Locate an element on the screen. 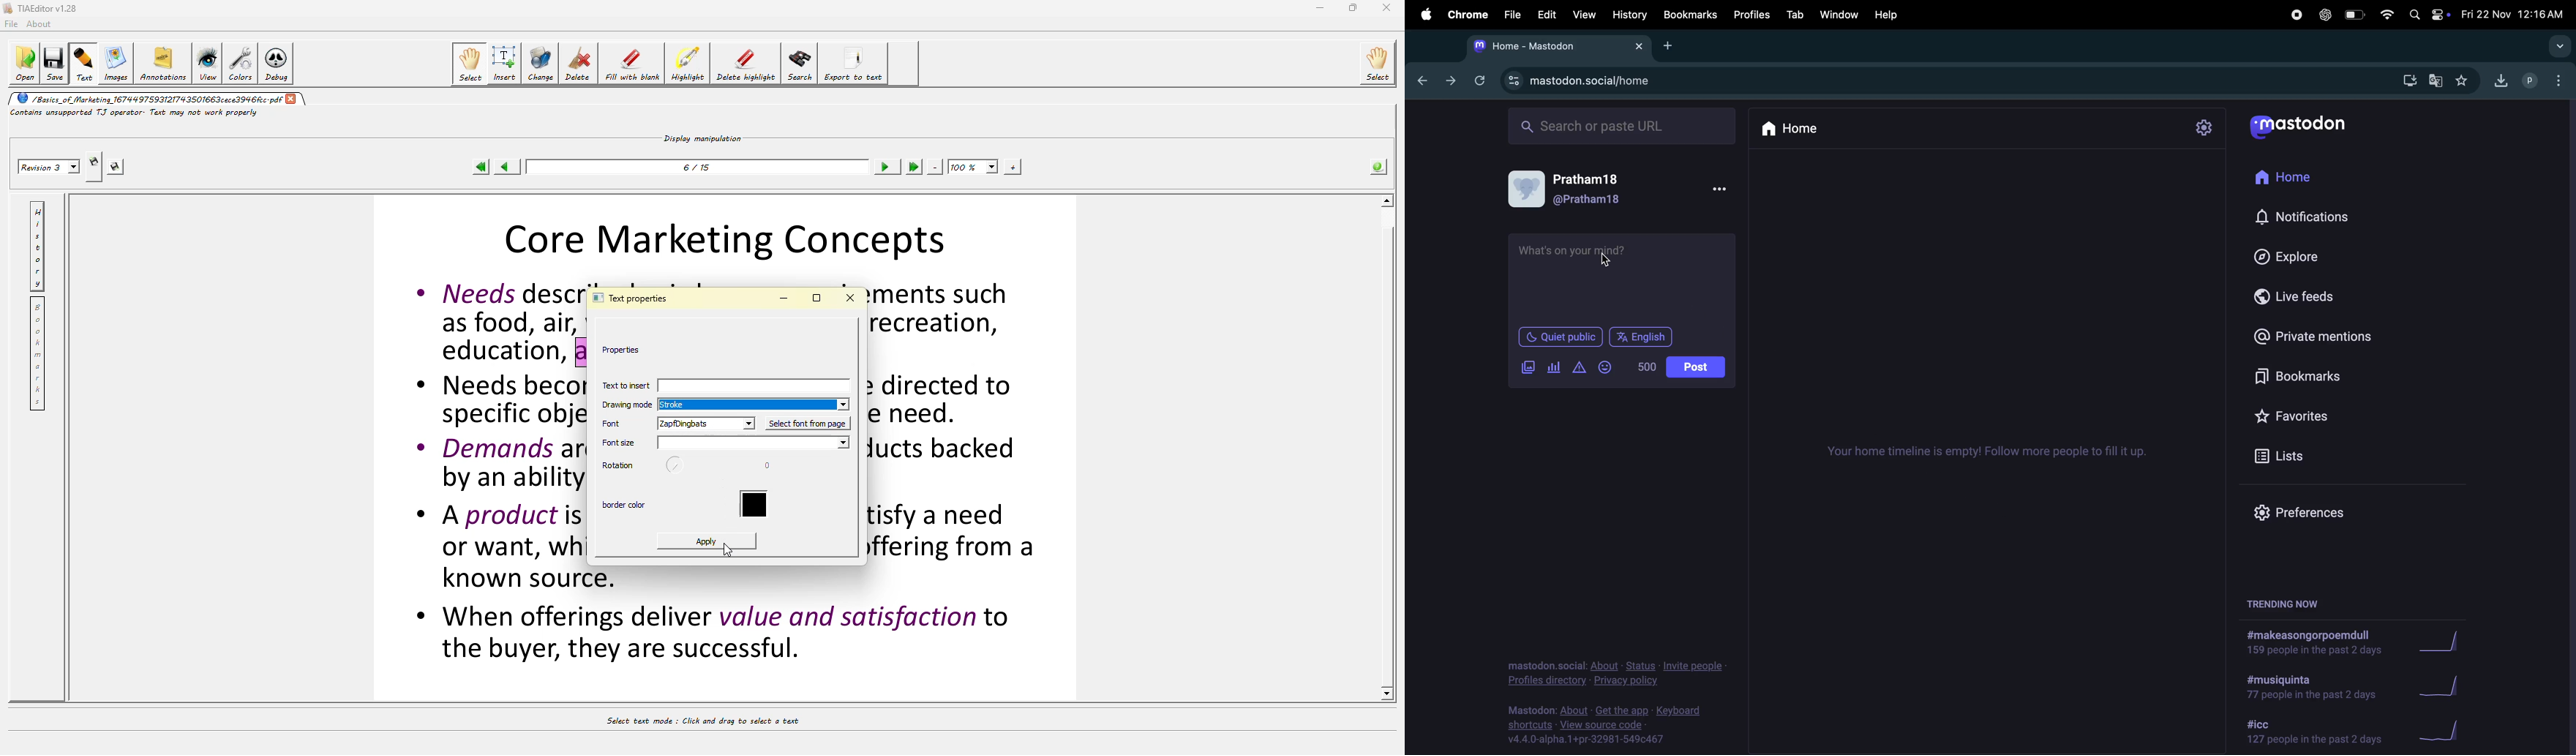 The width and height of the screenshot is (2576, 756). bookmarks is located at coordinates (1691, 14).